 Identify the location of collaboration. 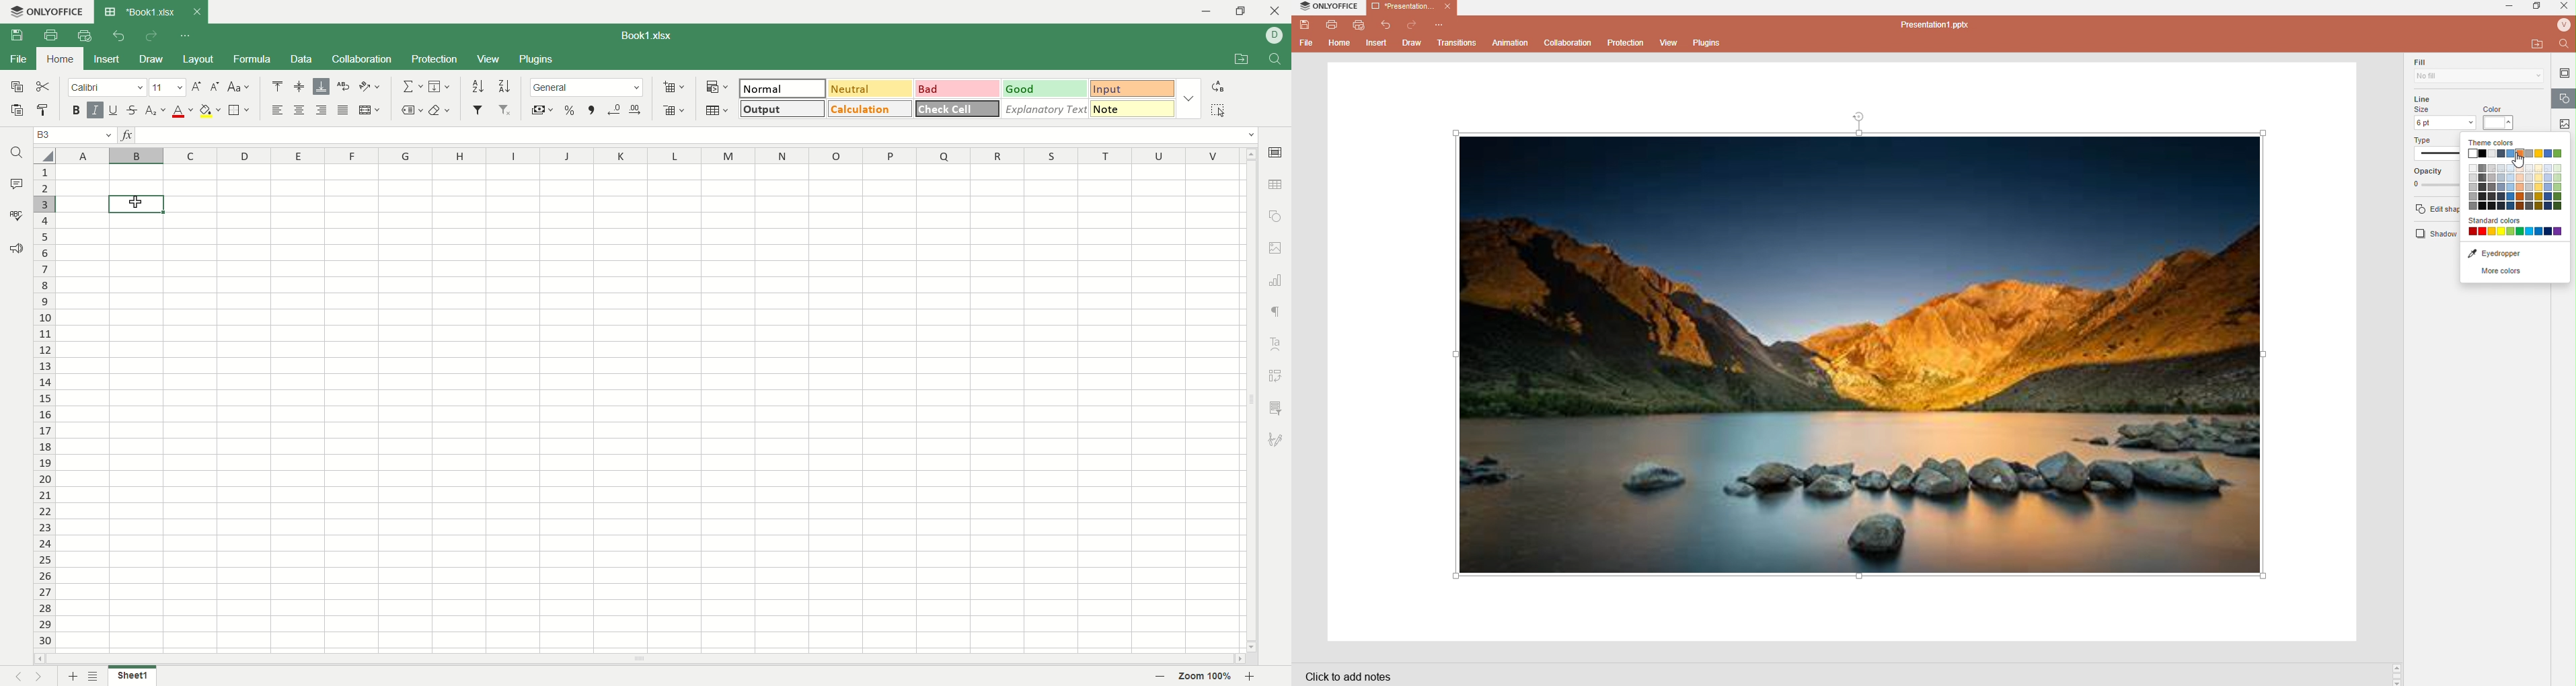
(363, 59).